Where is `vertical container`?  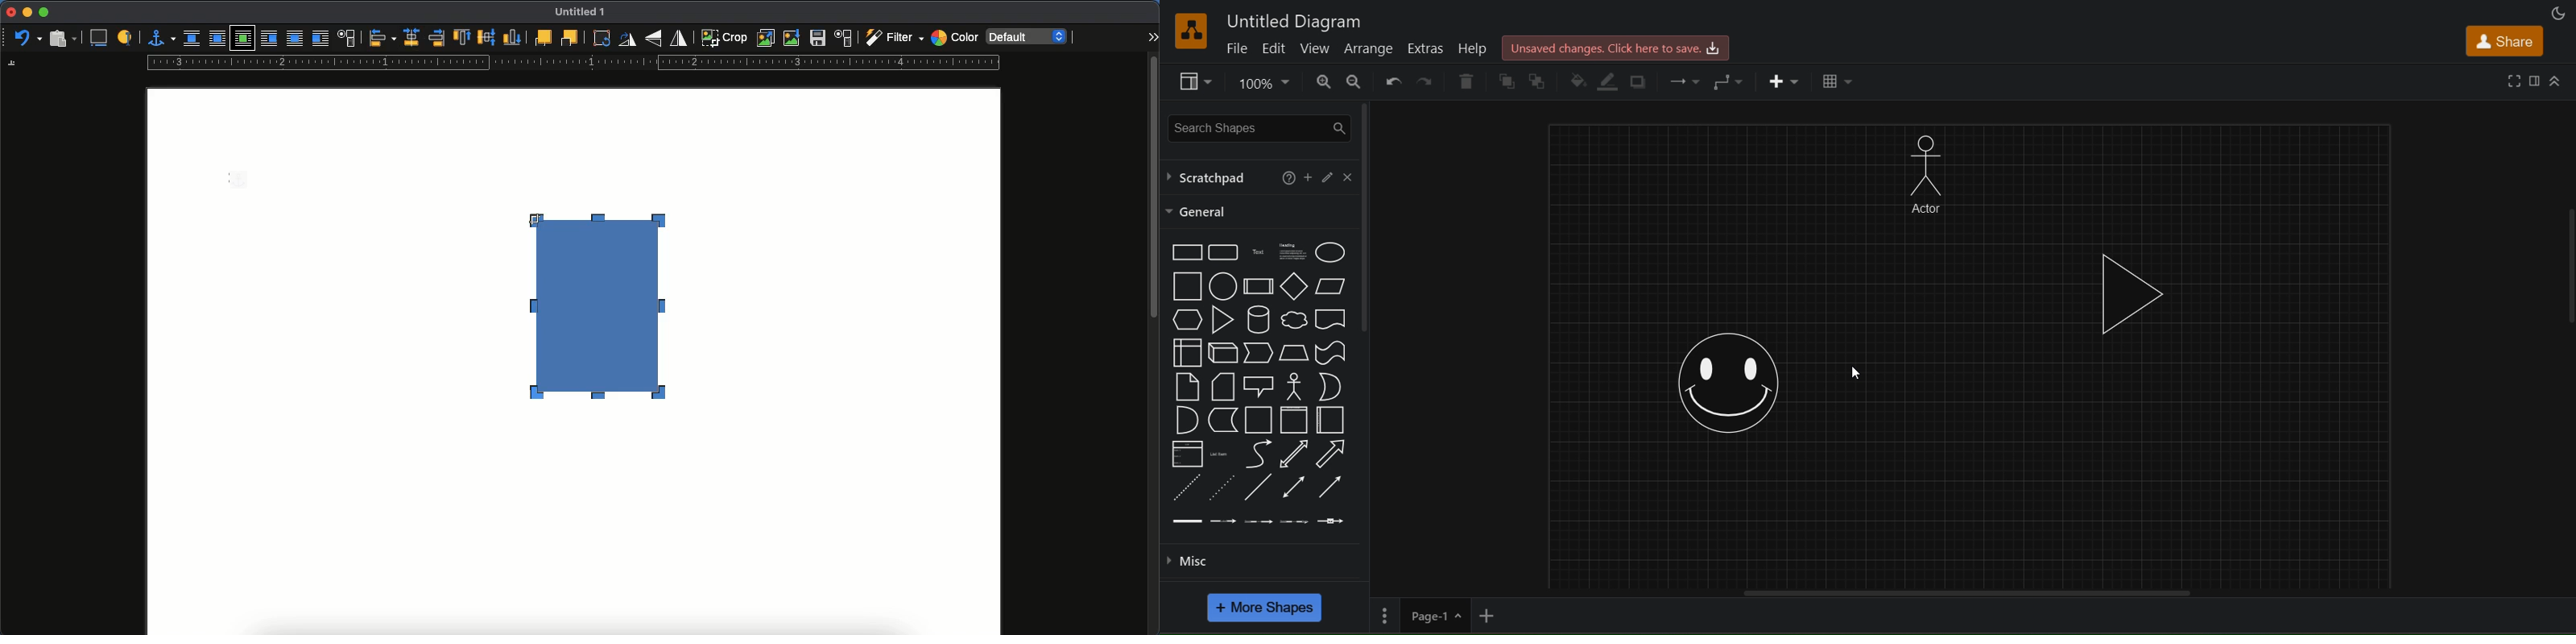
vertical container is located at coordinates (1294, 420).